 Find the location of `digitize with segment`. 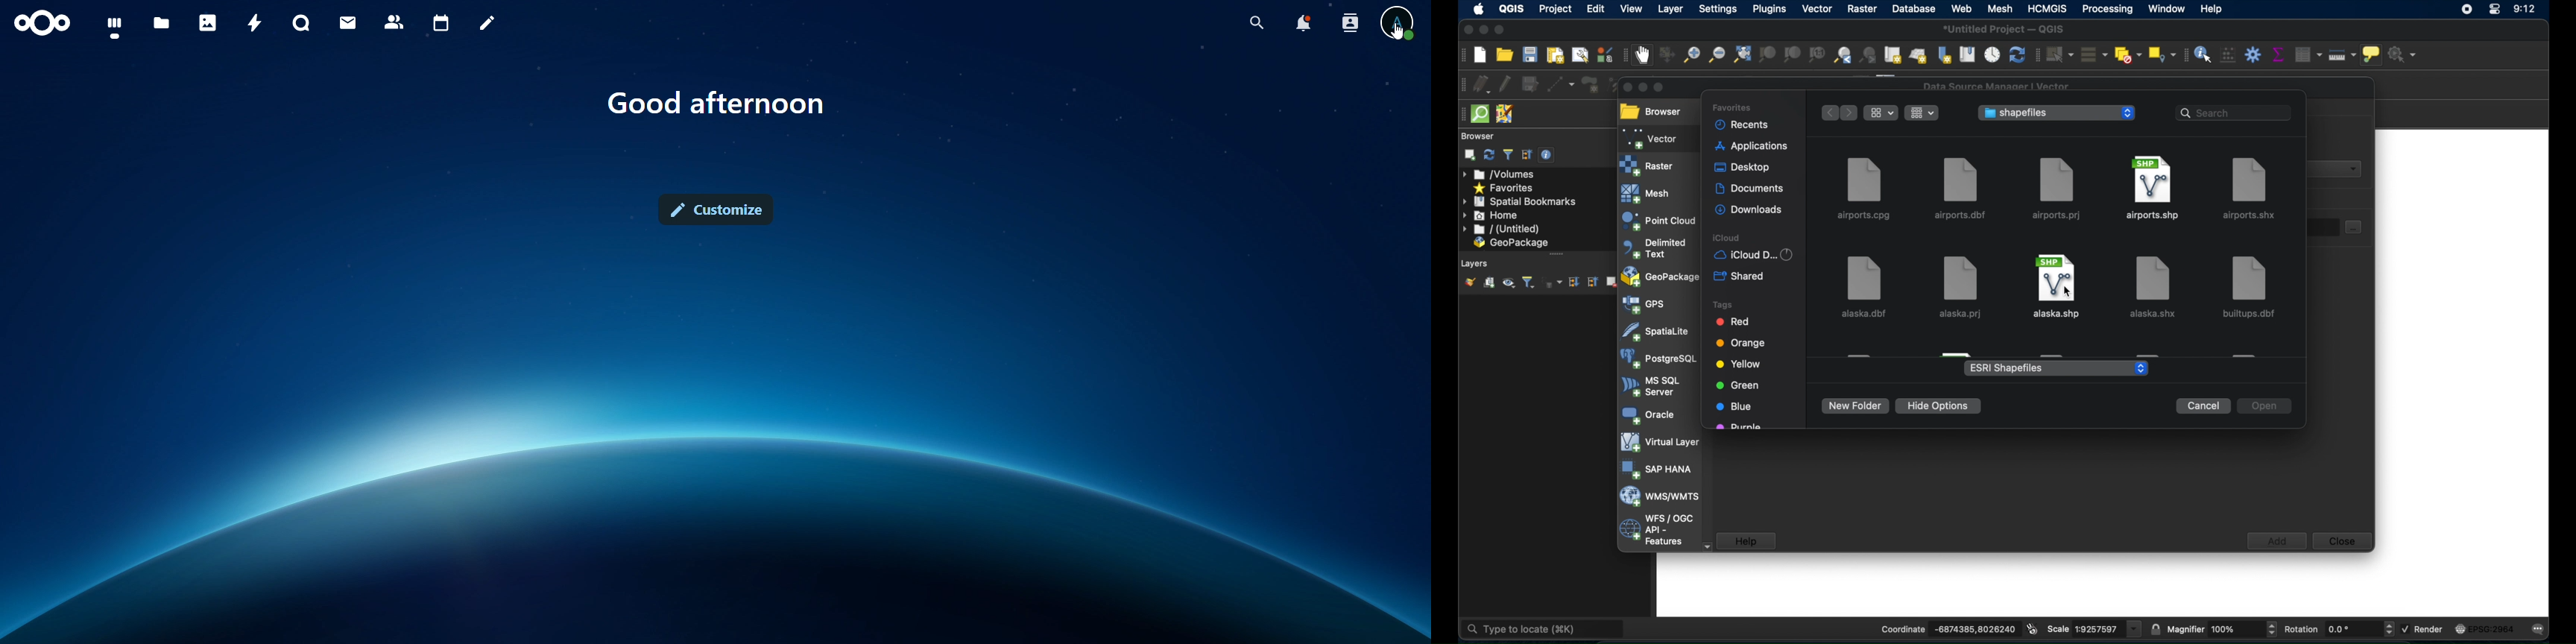

digitize with segment is located at coordinates (1562, 83).